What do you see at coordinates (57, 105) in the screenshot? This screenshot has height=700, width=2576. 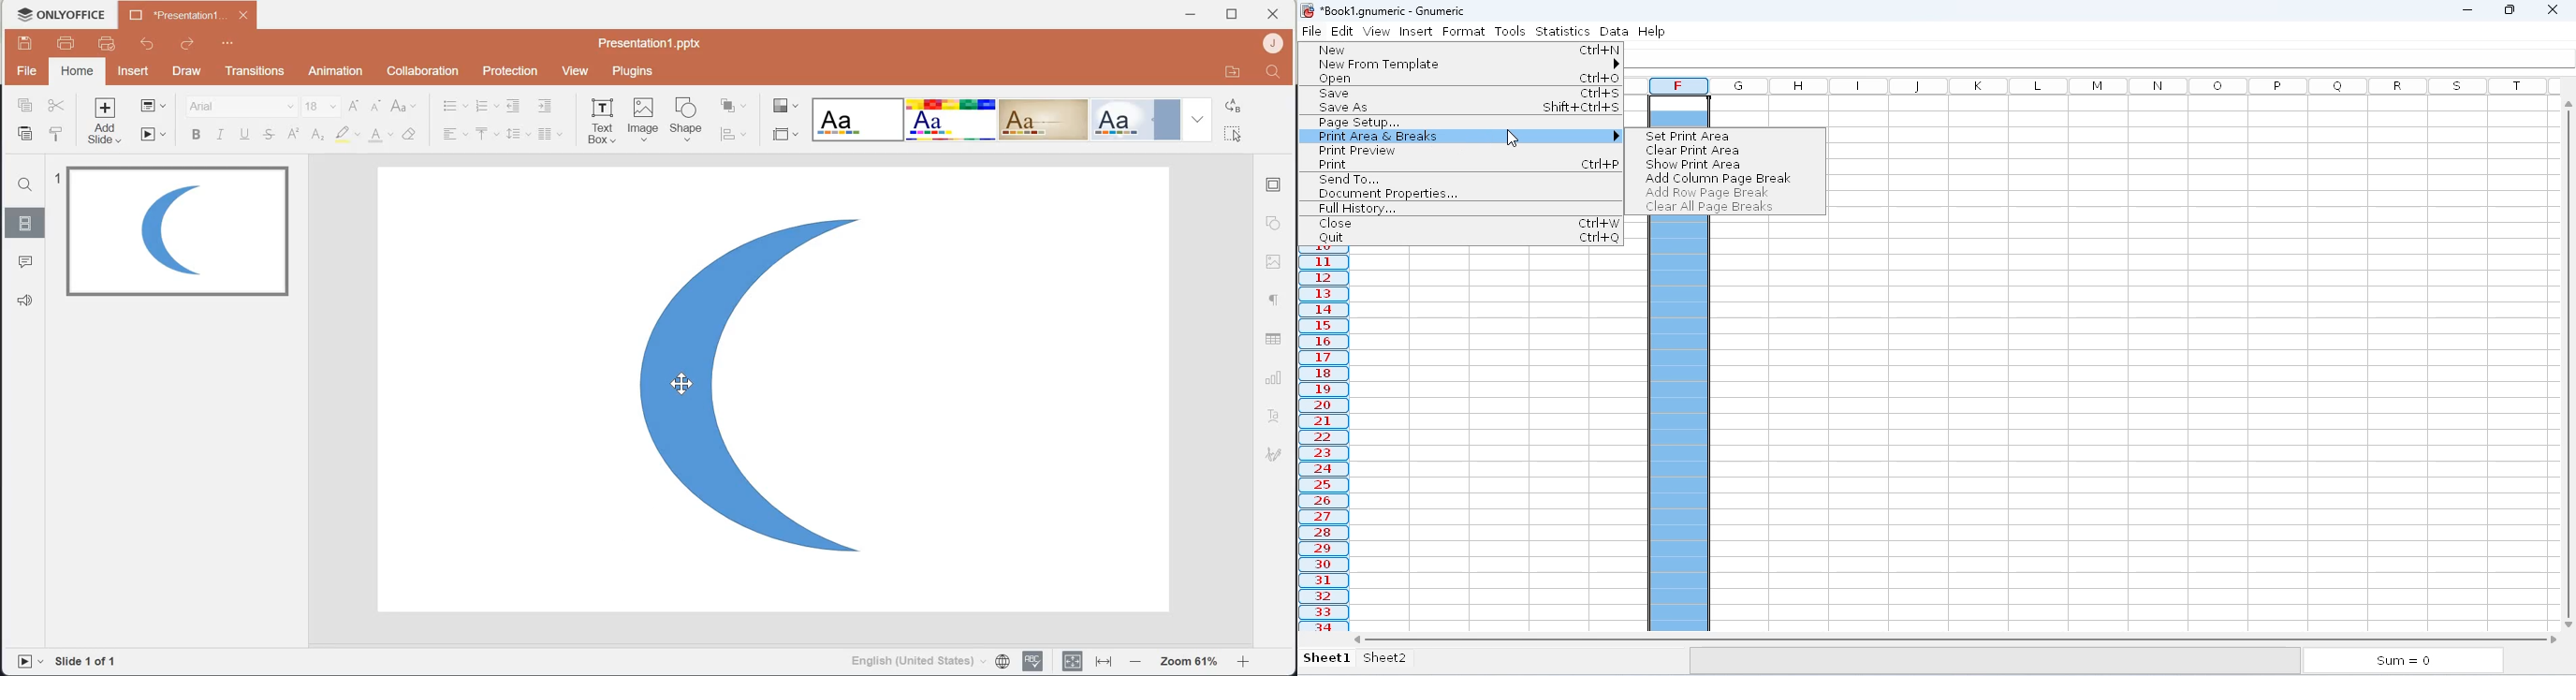 I see `Cut` at bounding box center [57, 105].